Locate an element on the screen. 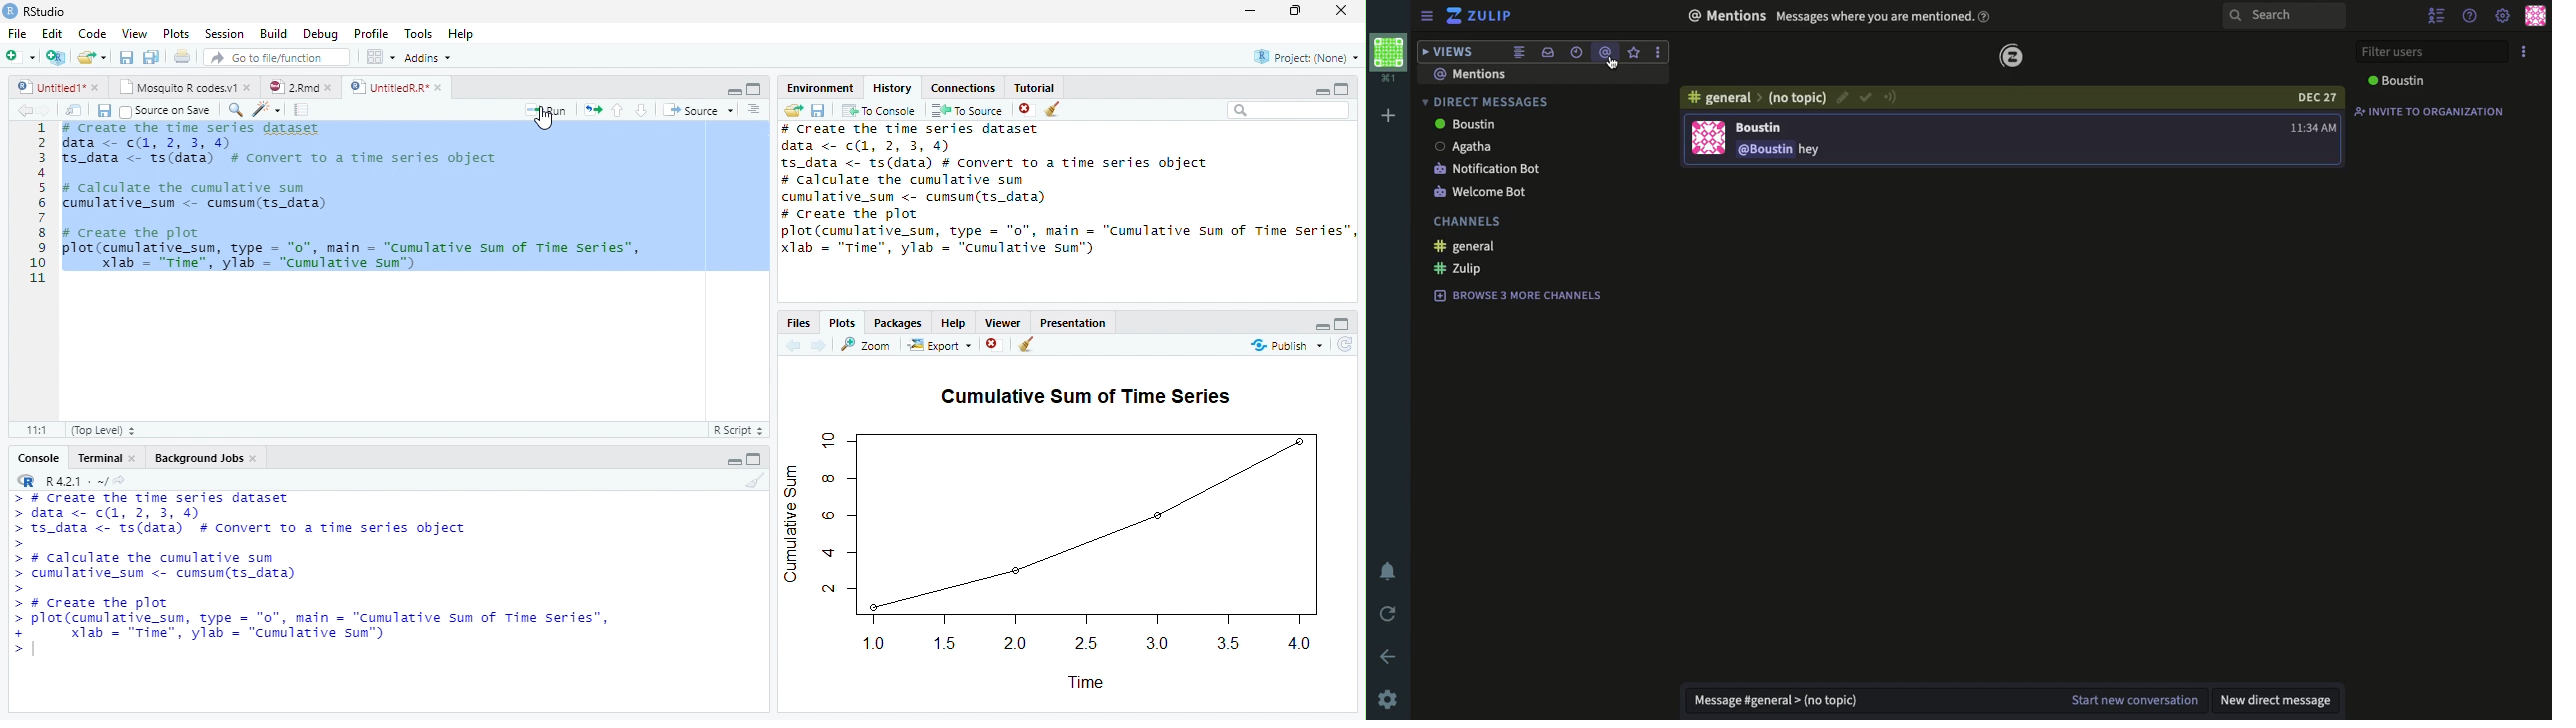  1:1 is located at coordinates (33, 429).